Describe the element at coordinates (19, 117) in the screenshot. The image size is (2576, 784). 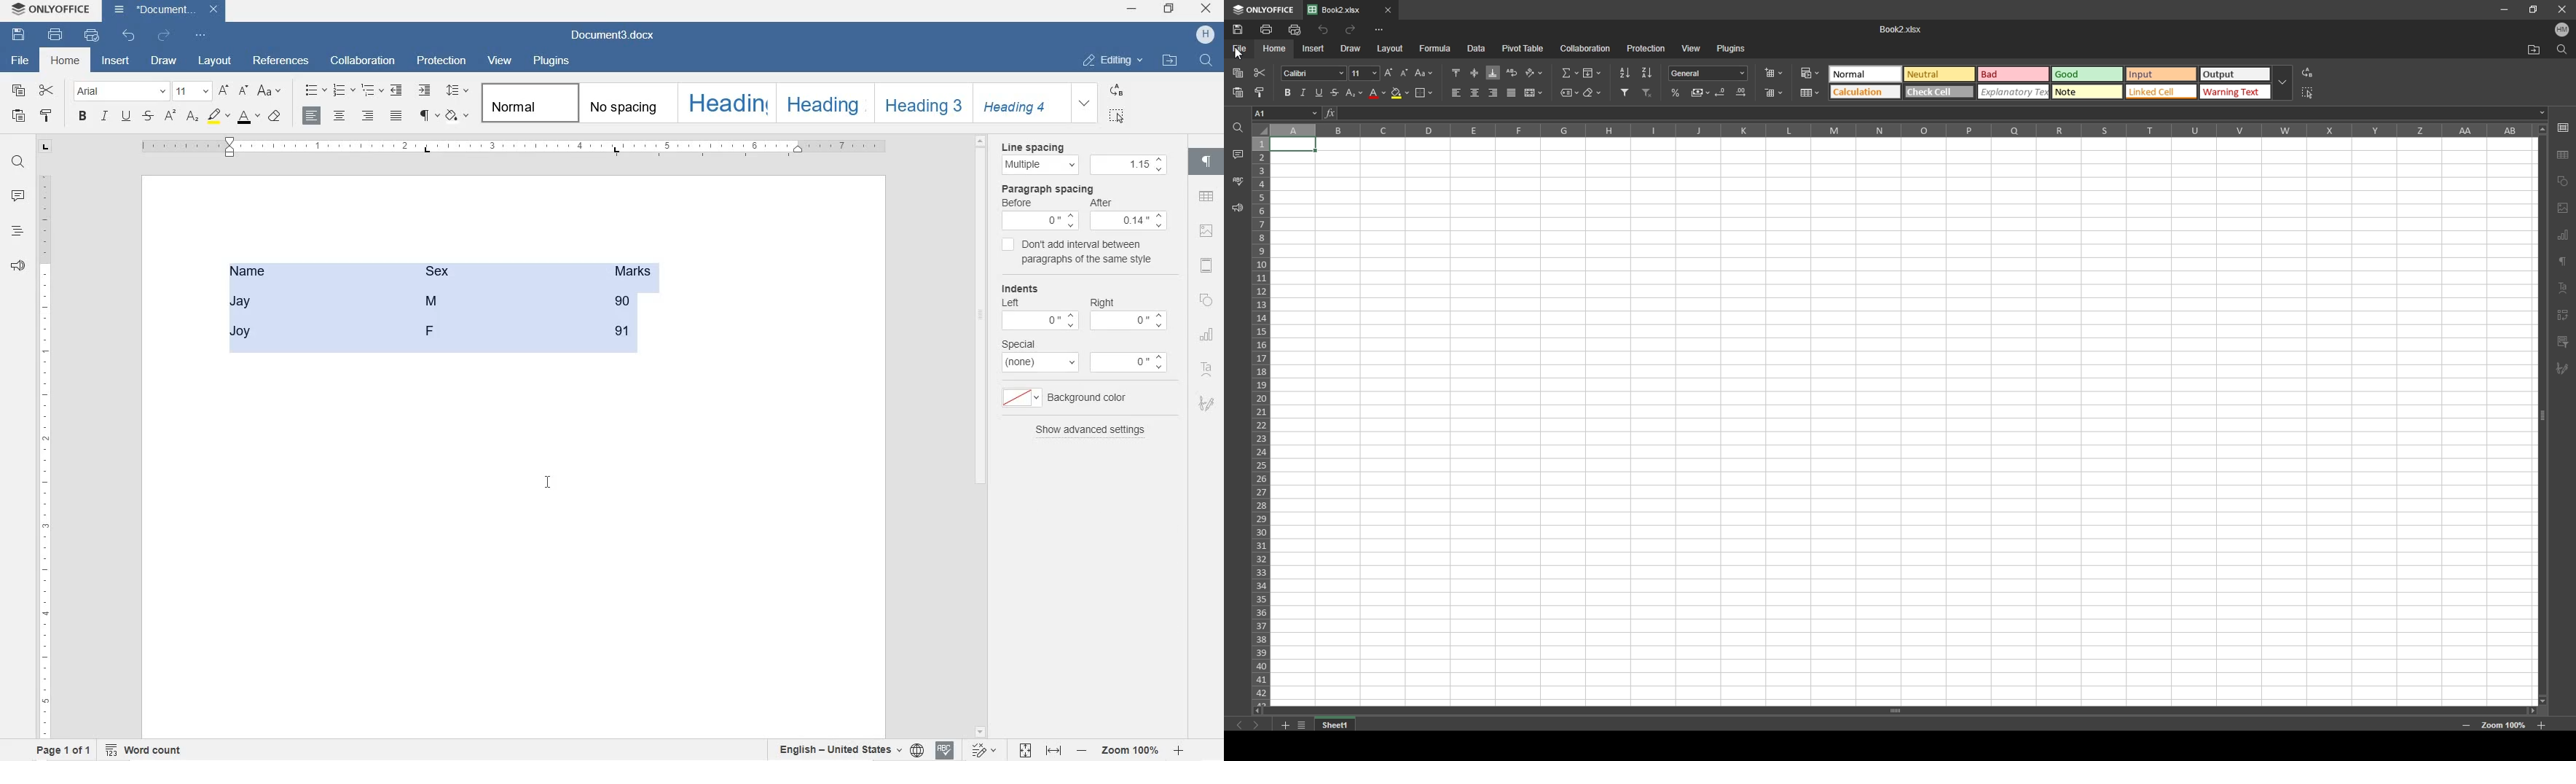
I see `PASTE` at that location.